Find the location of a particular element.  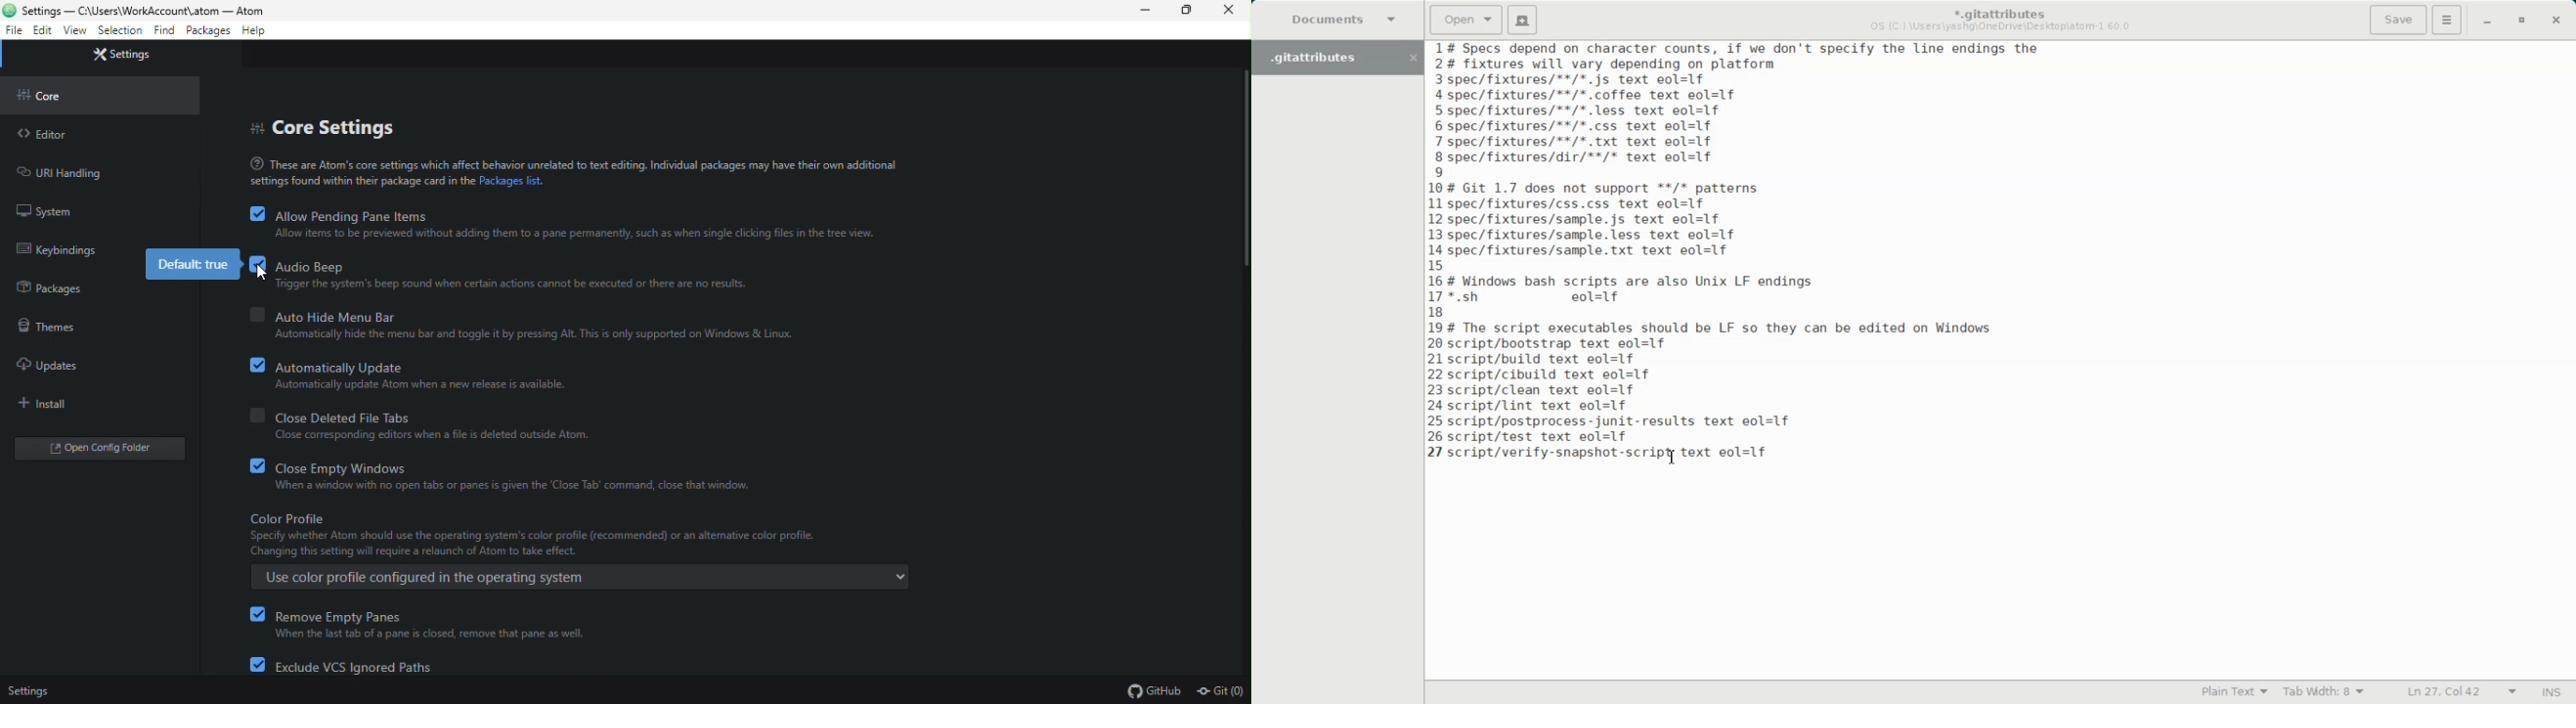

automatically update is located at coordinates (411, 365).